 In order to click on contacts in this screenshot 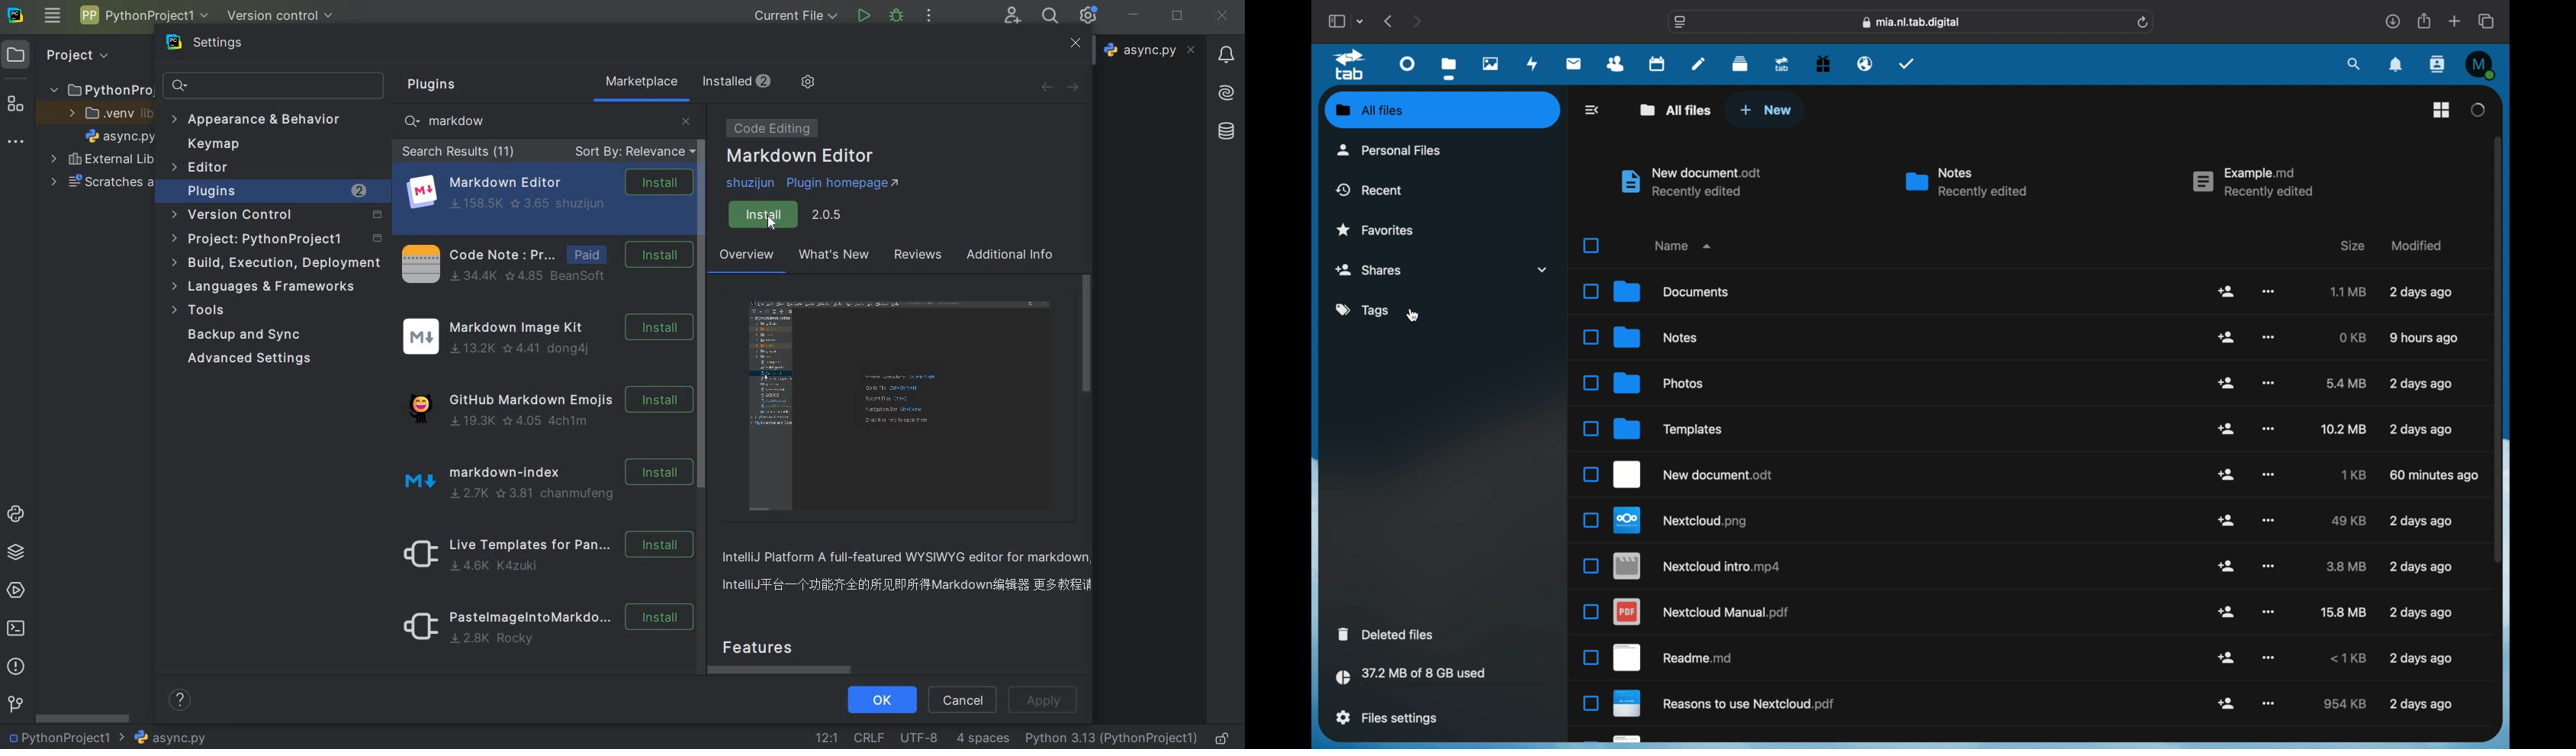, I will do `click(2439, 65)`.